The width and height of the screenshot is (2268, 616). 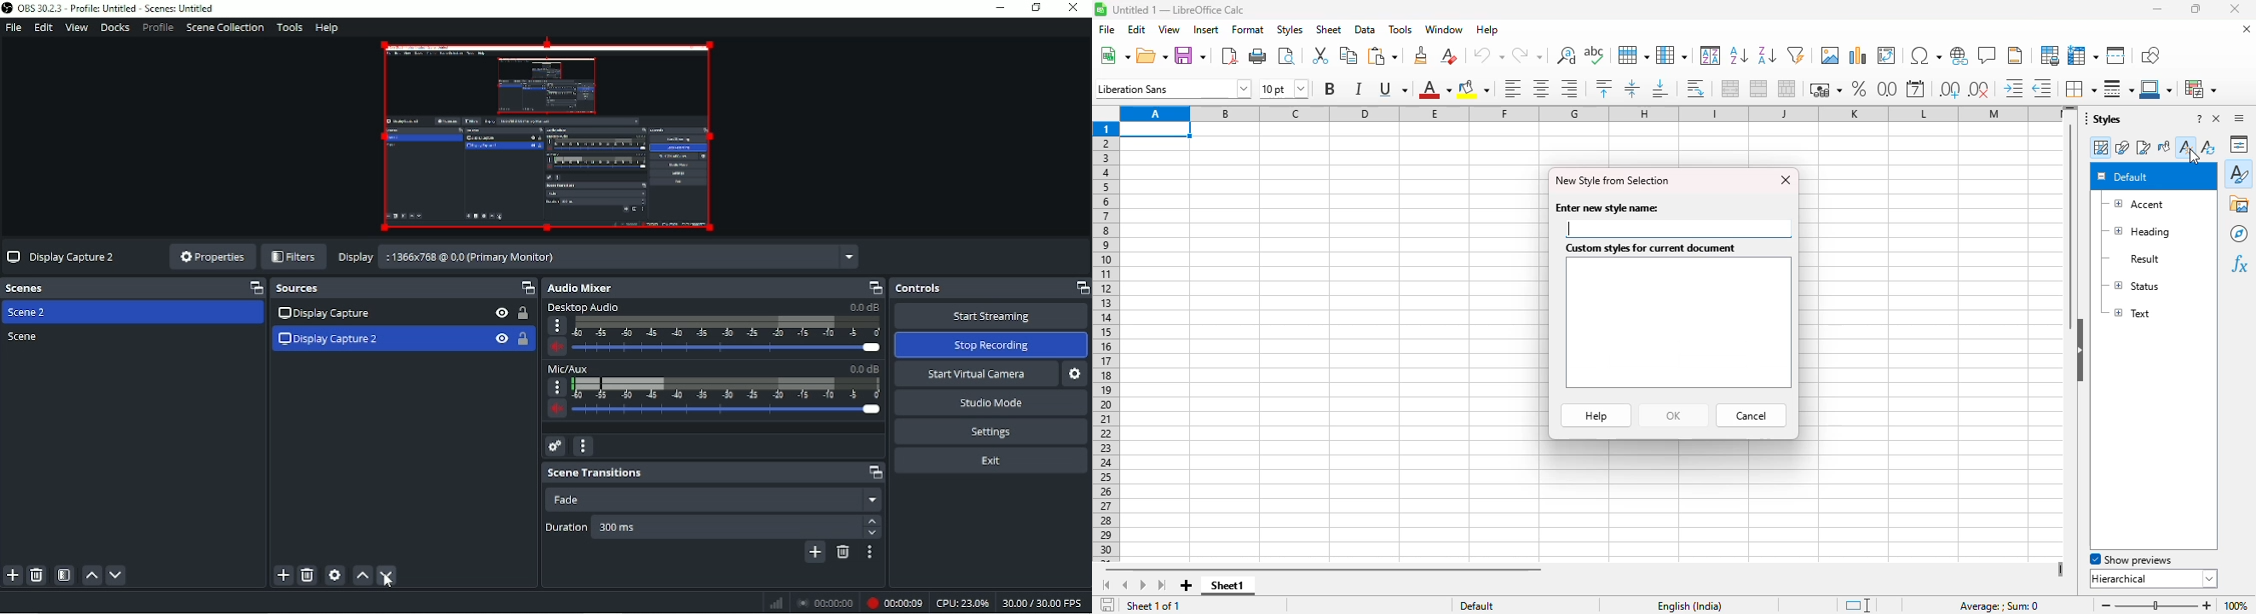 What do you see at coordinates (322, 313) in the screenshot?
I see `Display Capture ` at bounding box center [322, 313].